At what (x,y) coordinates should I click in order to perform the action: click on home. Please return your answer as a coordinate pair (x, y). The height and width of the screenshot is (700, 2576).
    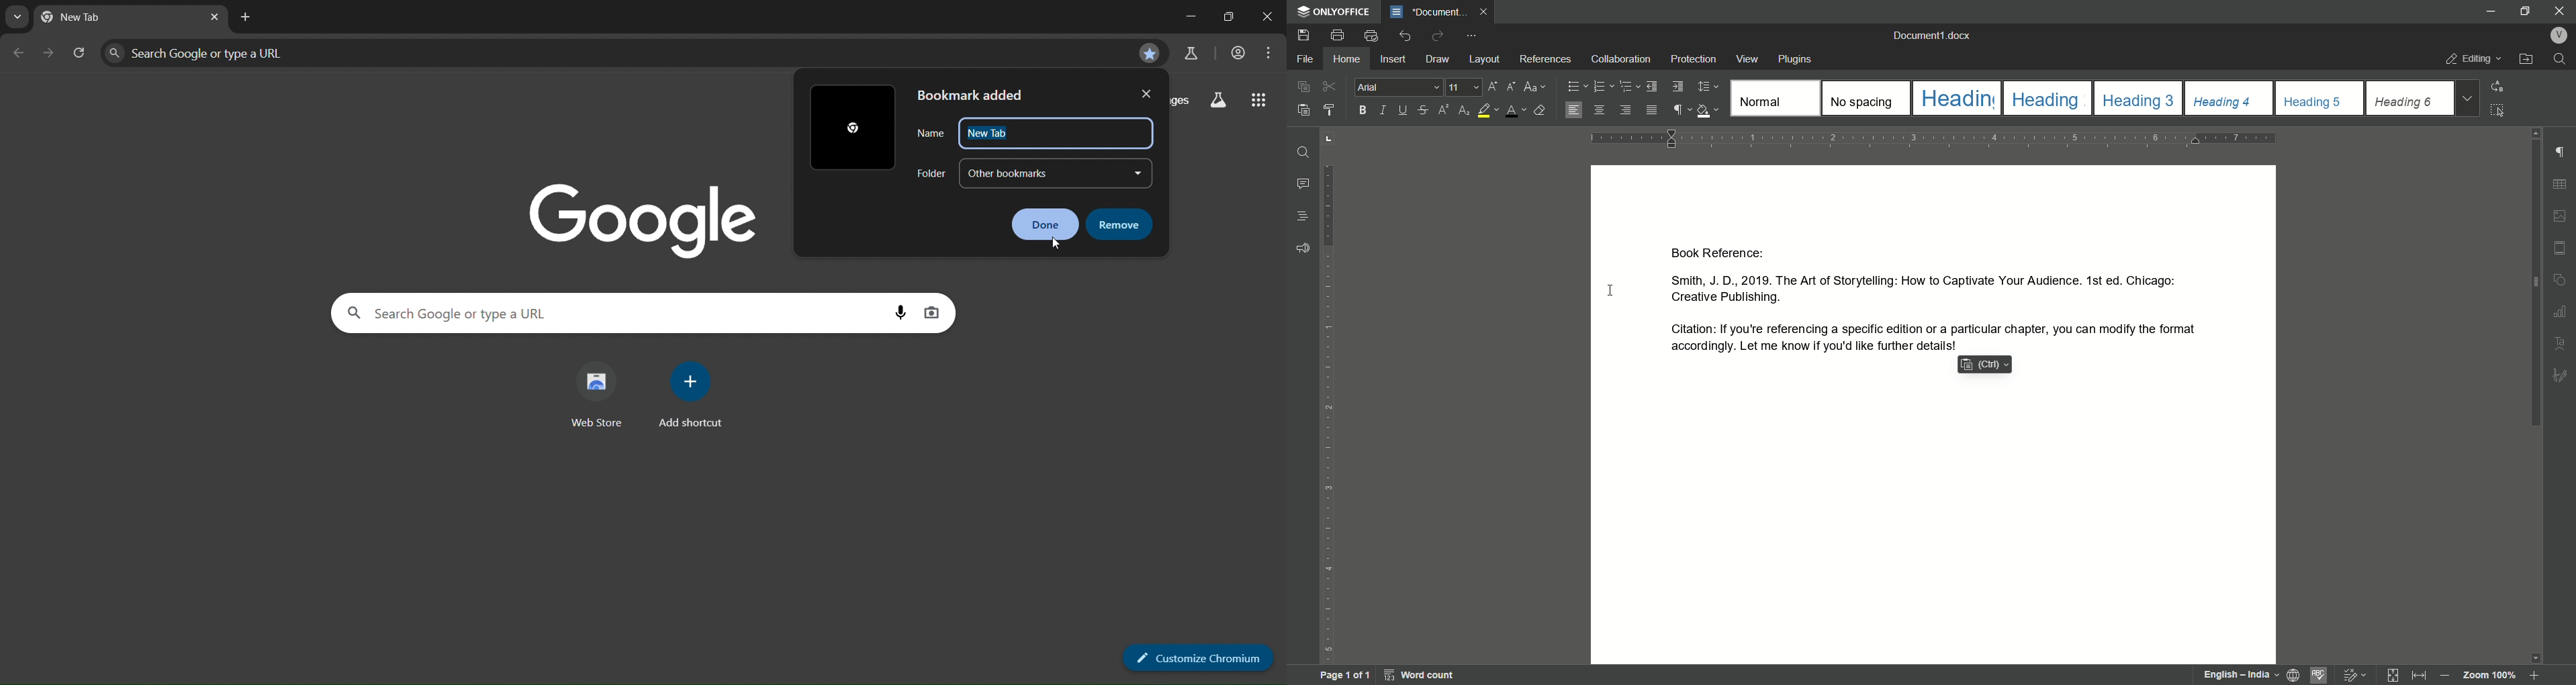
    Looking at the image, I should click on (1344, 59).